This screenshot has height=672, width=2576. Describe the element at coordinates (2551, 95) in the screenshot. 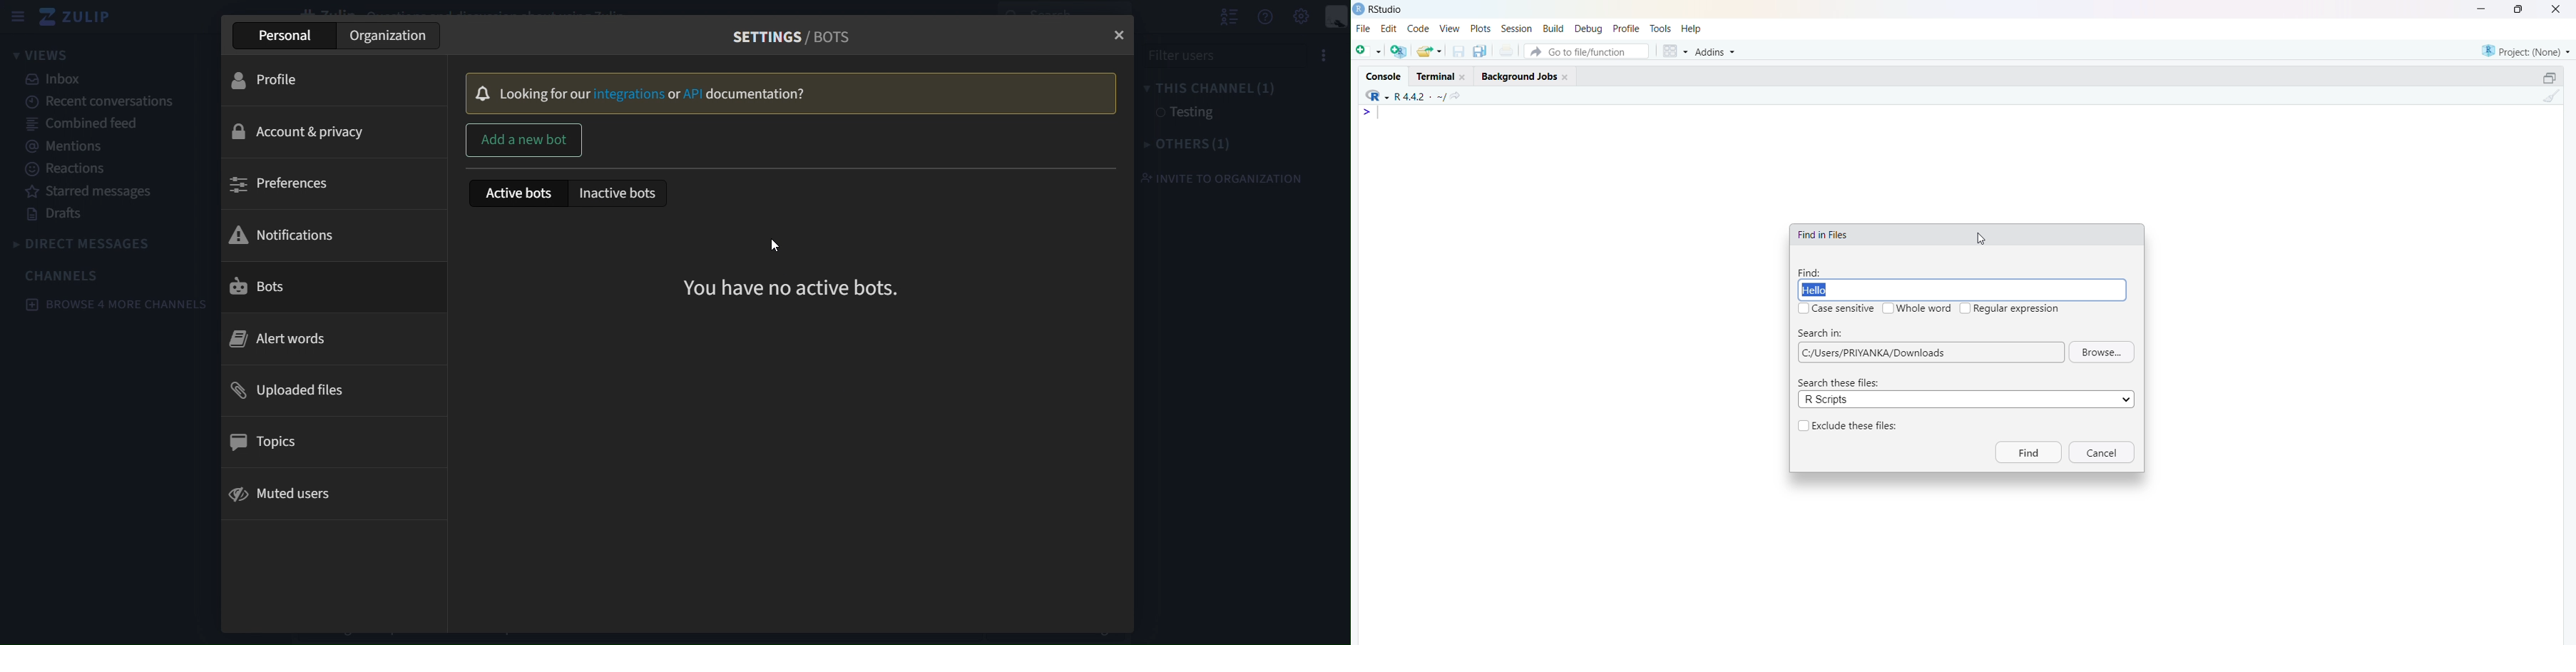

I see `Clean ` at that location.